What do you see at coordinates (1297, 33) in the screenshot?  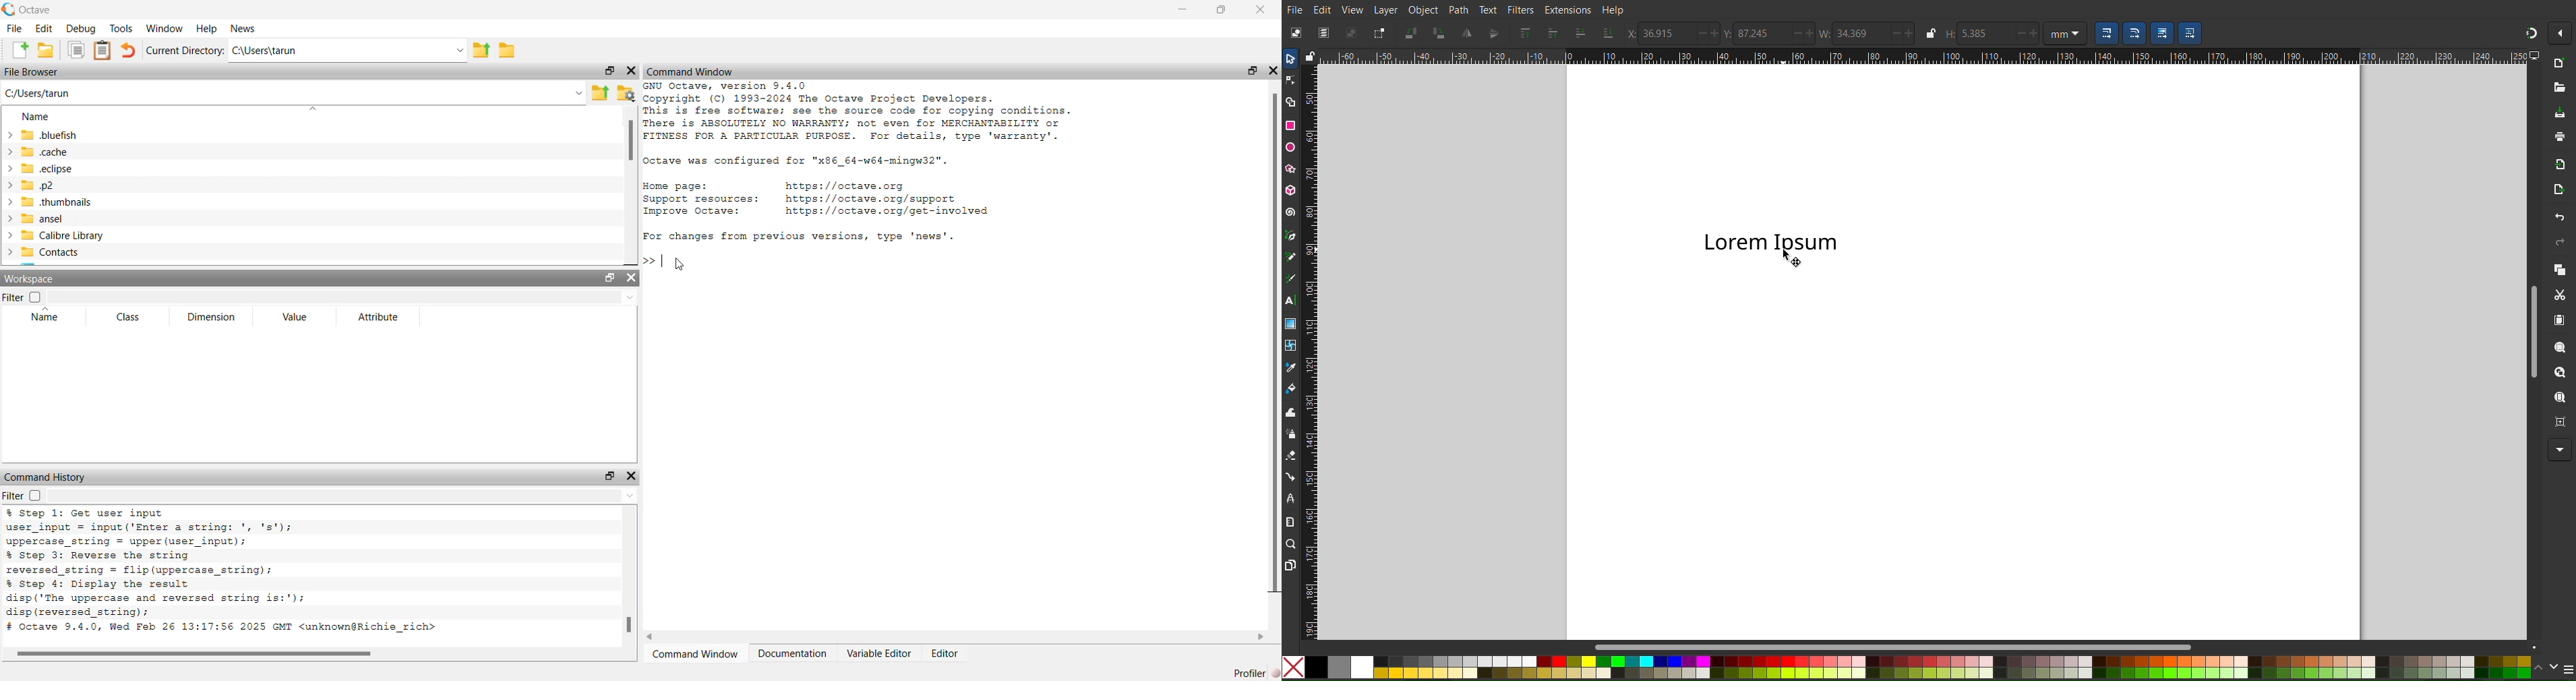 I see `Select Object` at bounding box center [1297, 33].